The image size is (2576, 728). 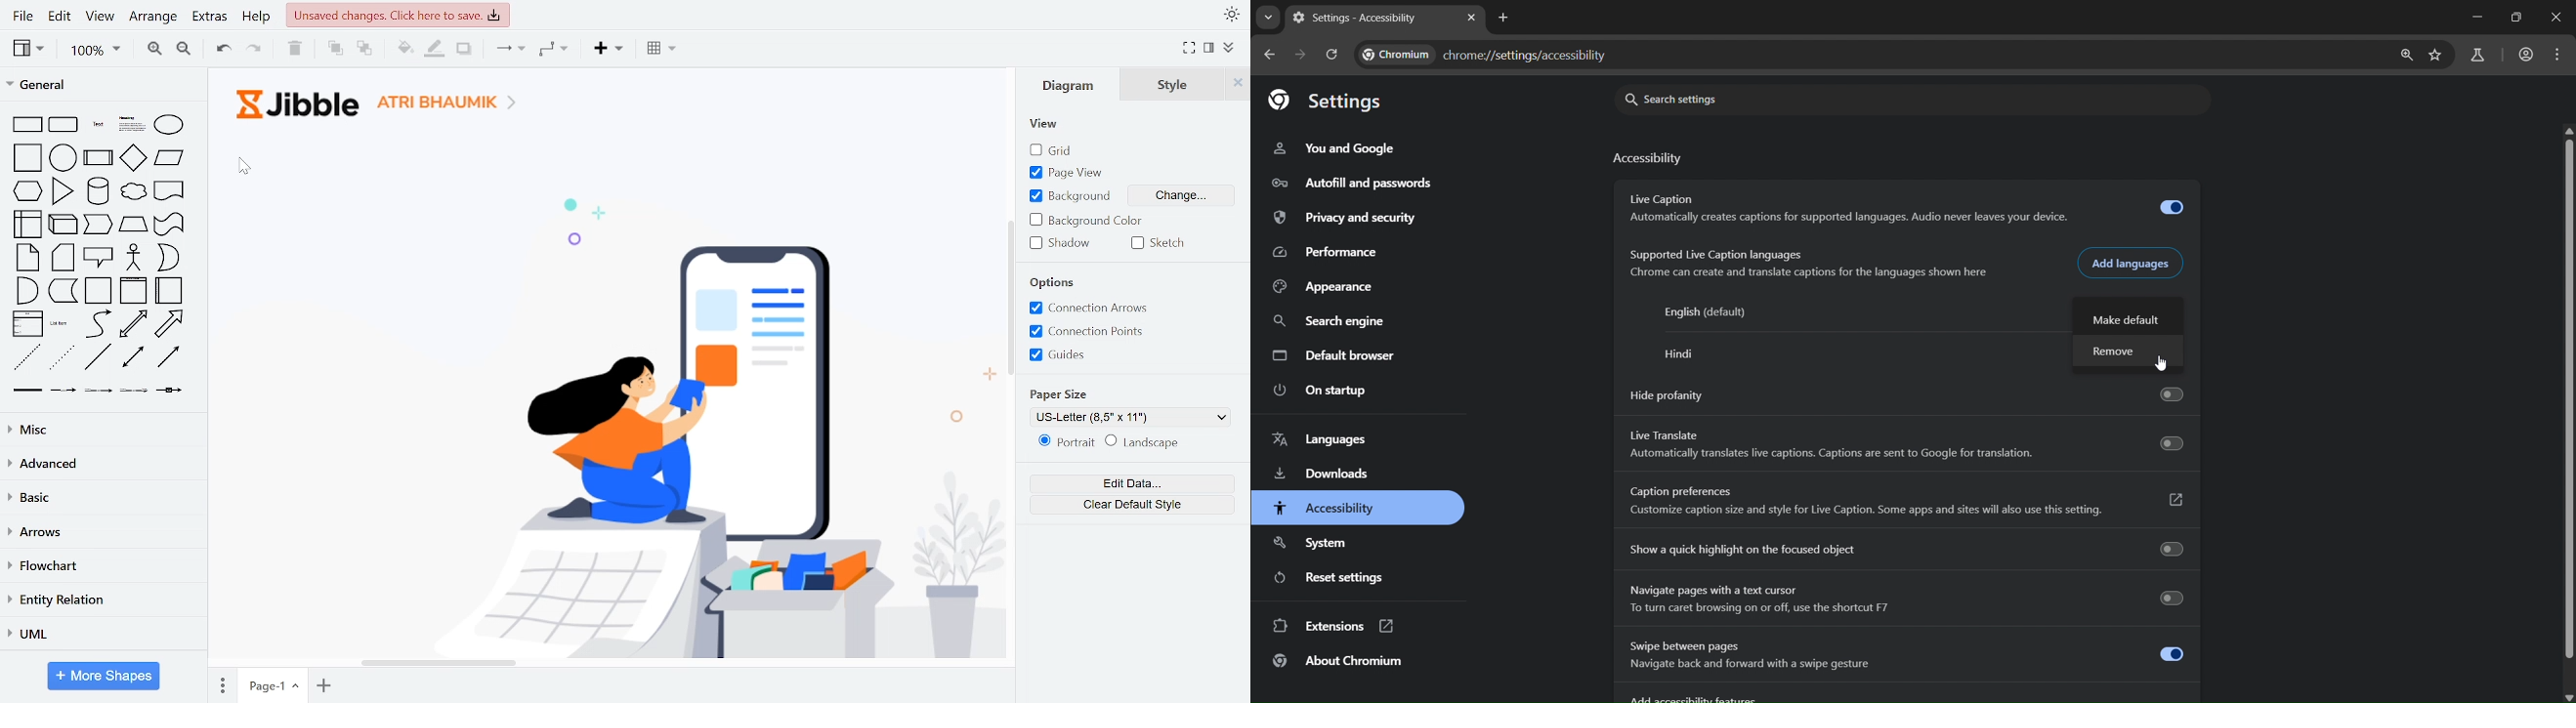 I want to click on basic, so click(x=103, y=498).